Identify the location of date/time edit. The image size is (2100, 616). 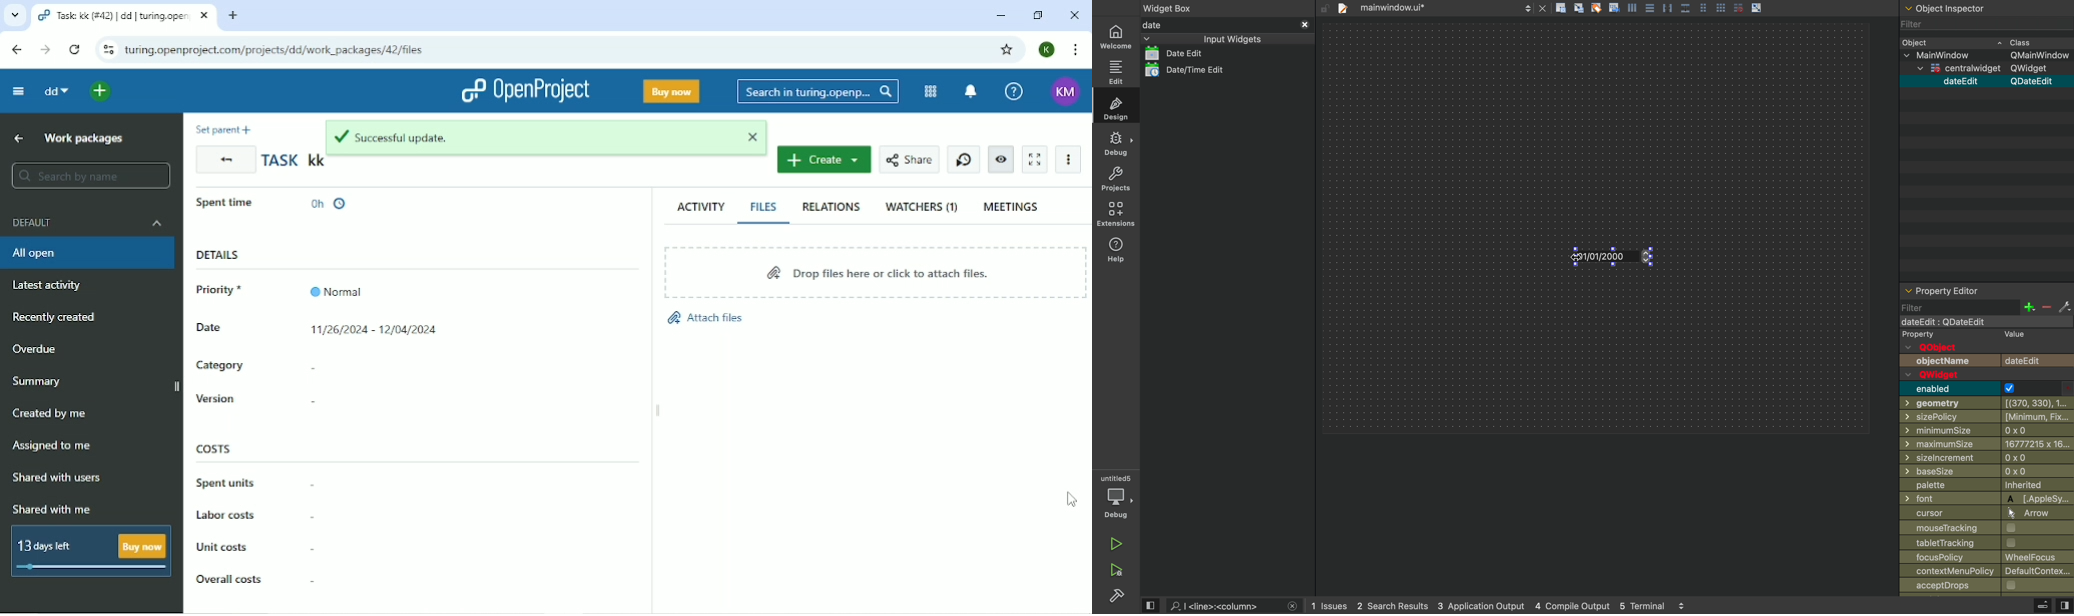
(1201, 70).